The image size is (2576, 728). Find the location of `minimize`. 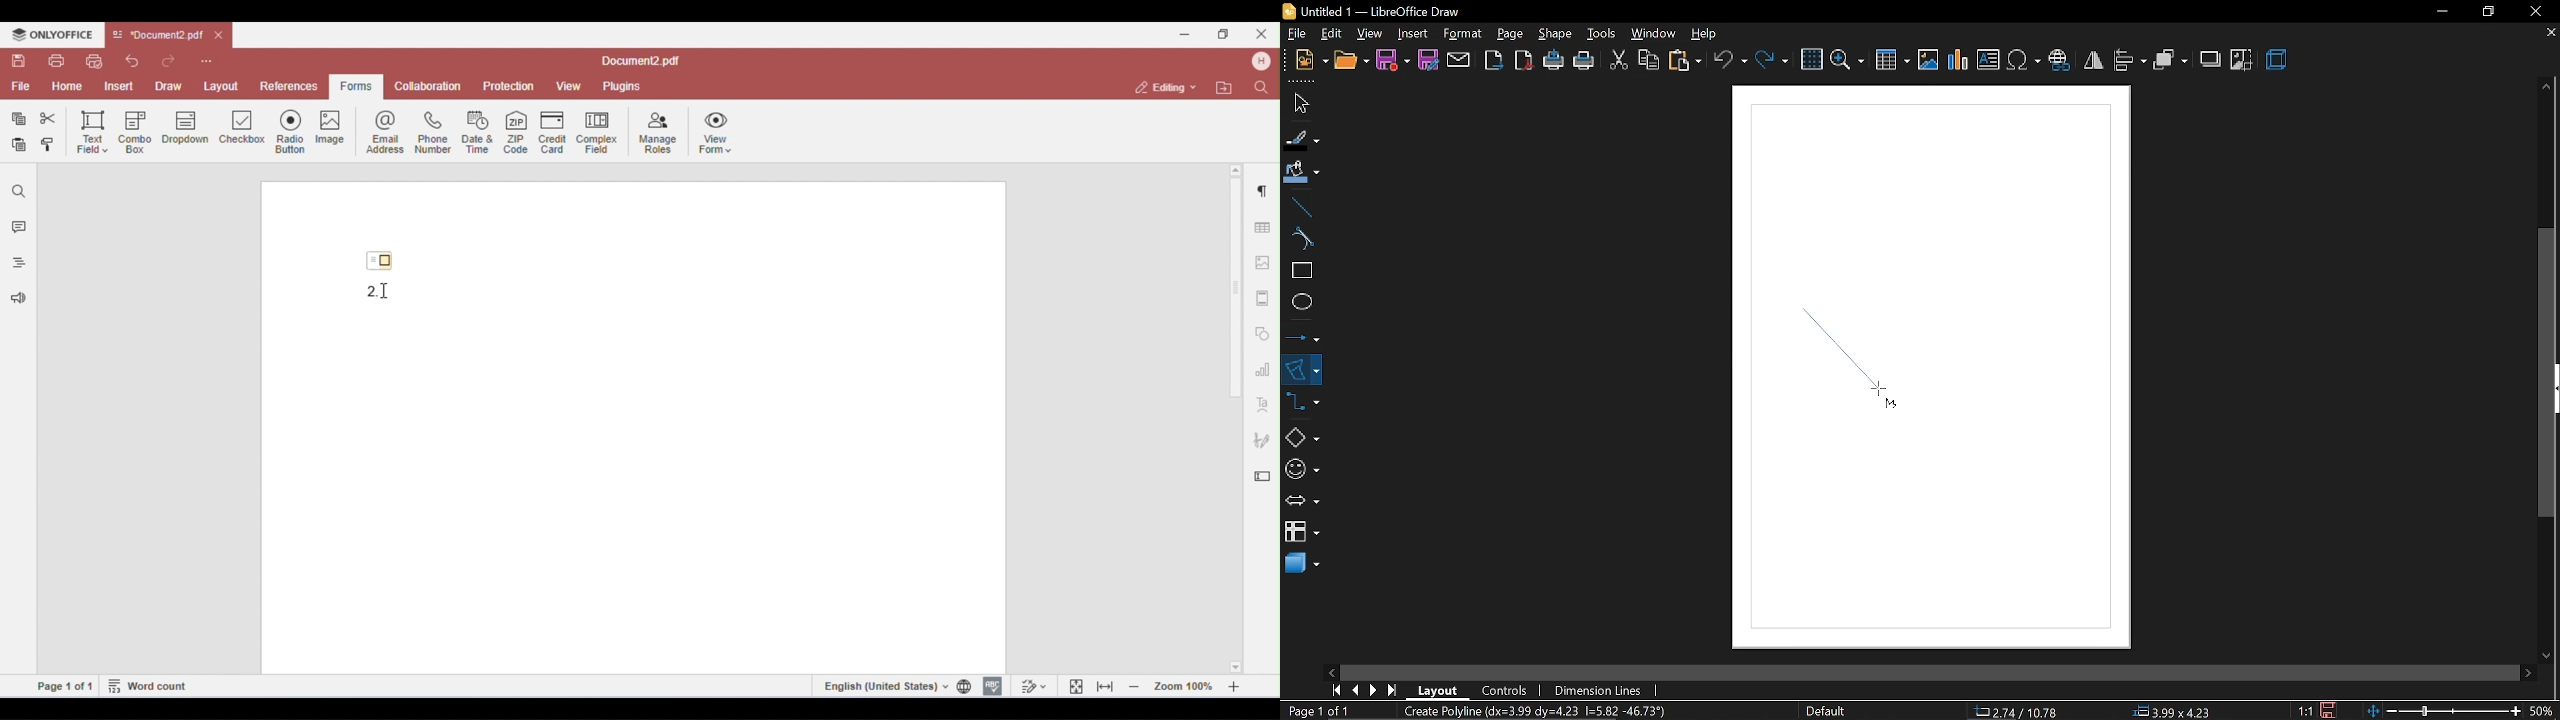

minimize is located at coordinates (2442, 12).